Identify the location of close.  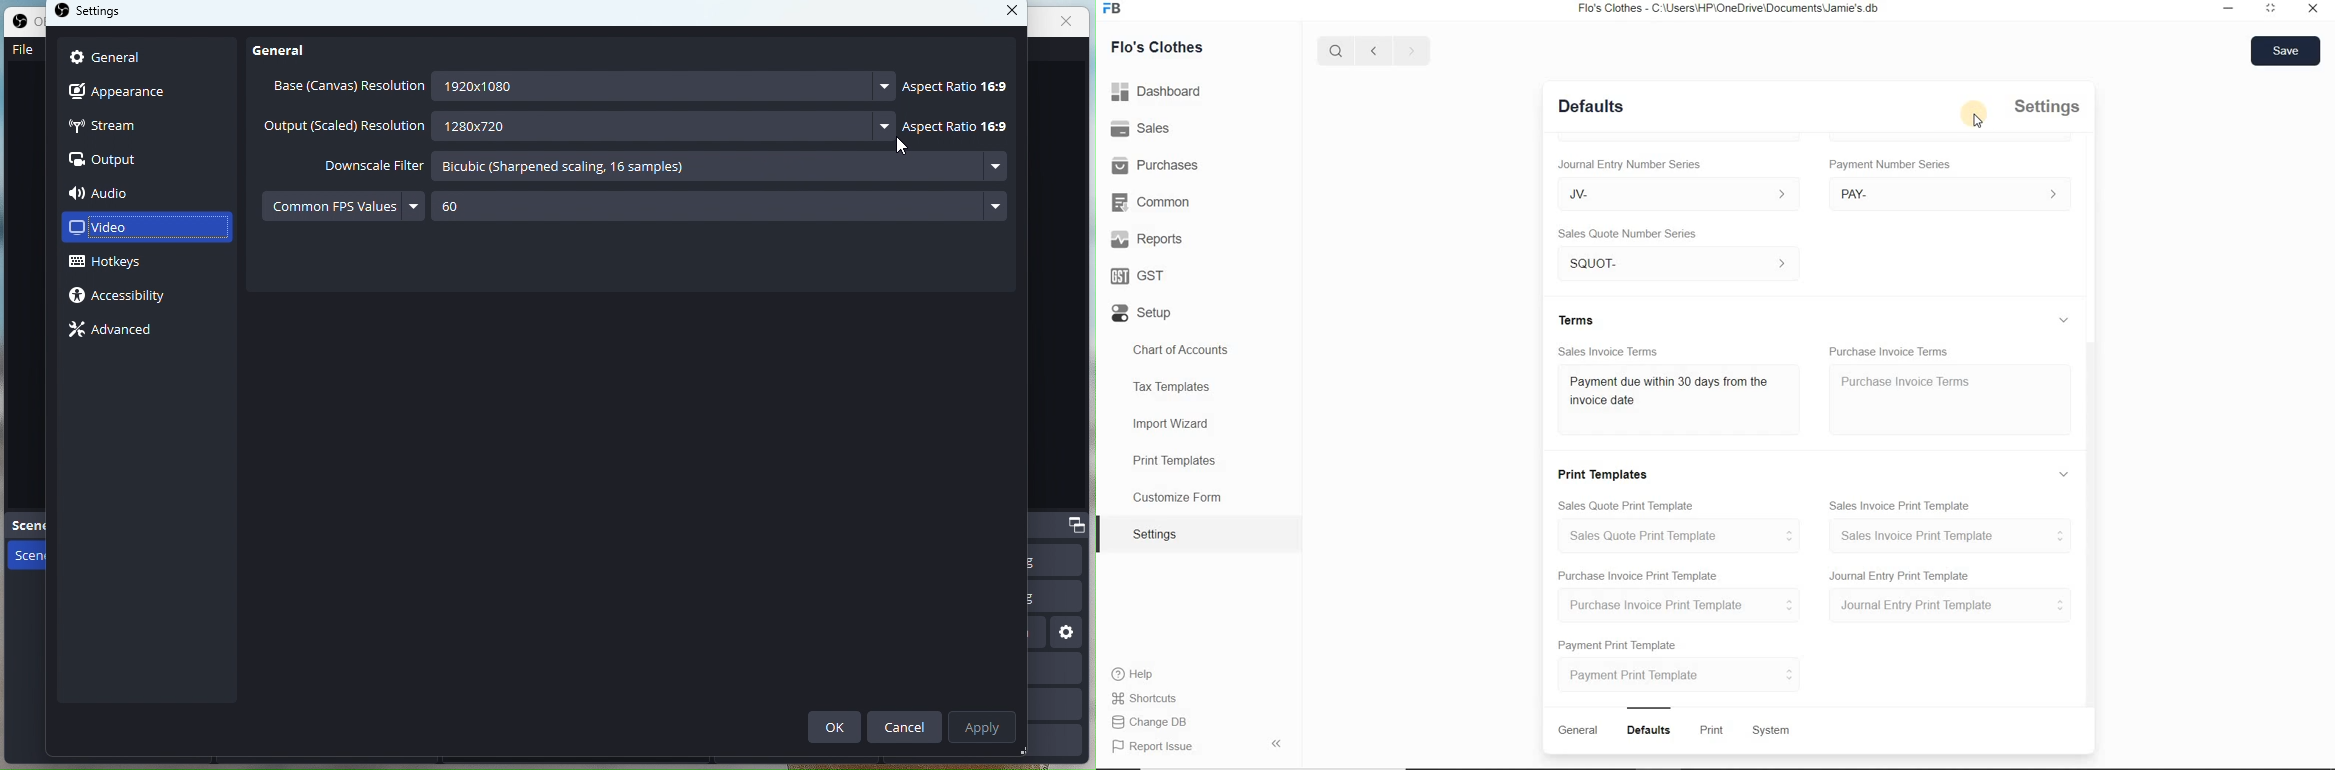
(1069, 20).